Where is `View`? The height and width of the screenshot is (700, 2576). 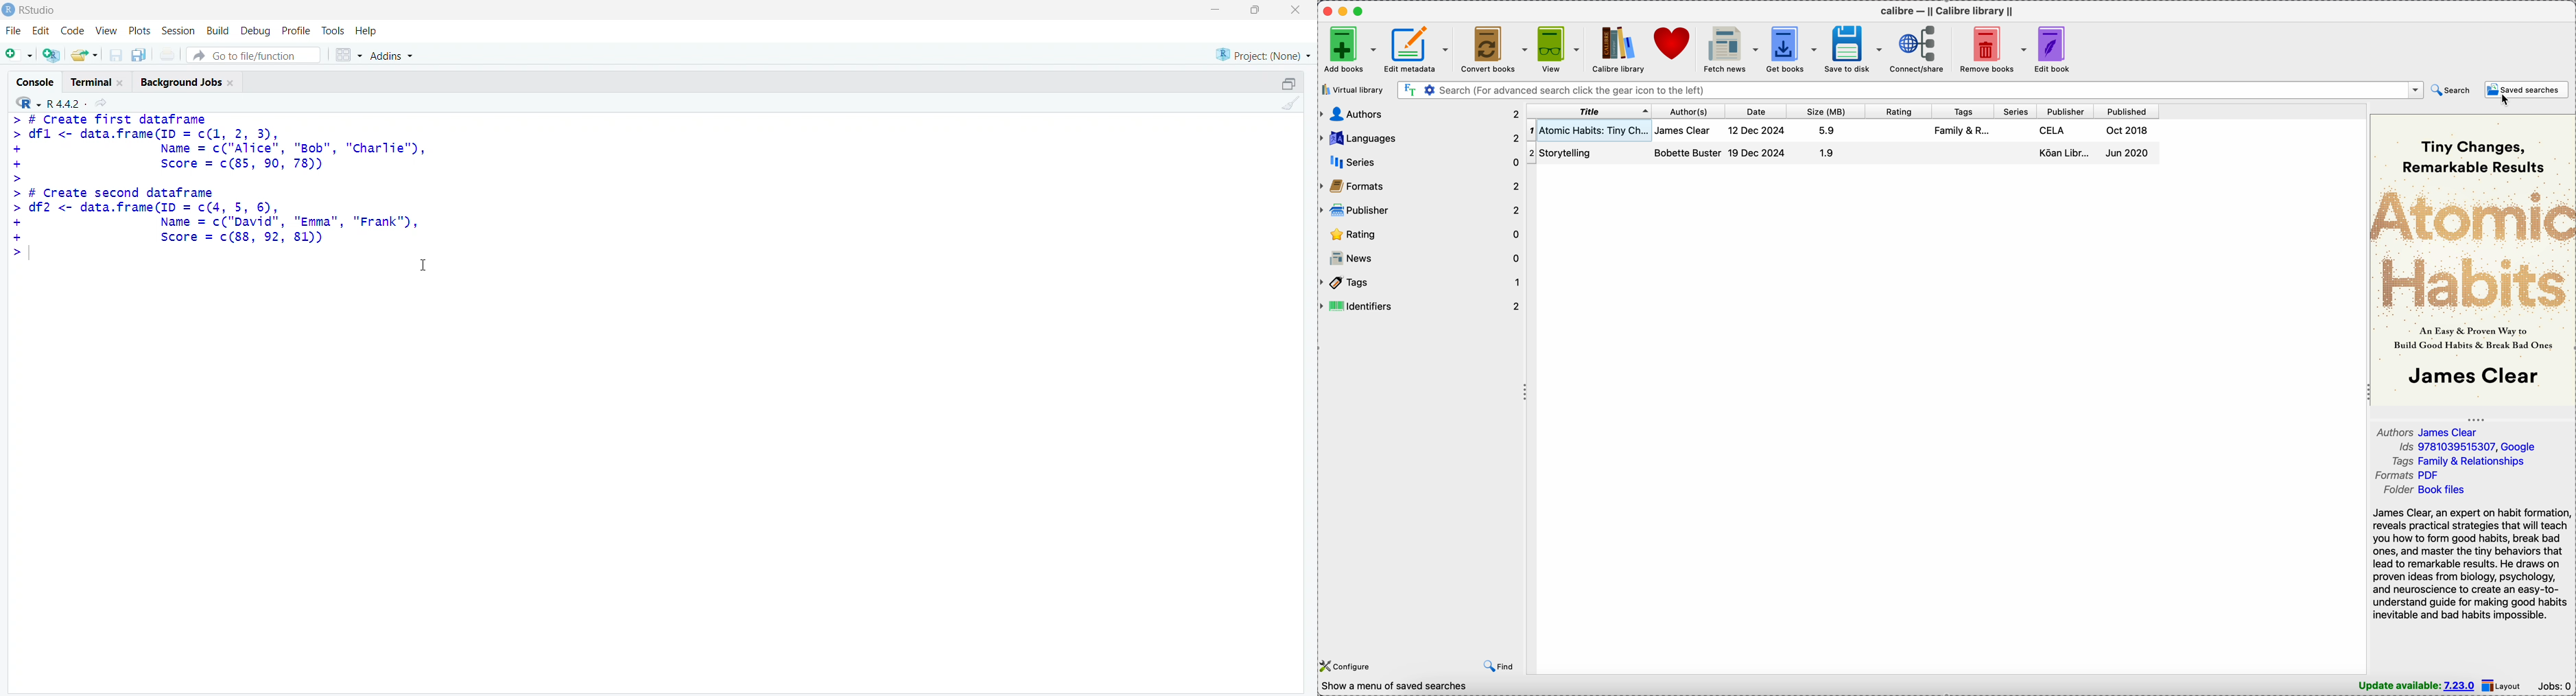 View is located at coordinates (104, 30).